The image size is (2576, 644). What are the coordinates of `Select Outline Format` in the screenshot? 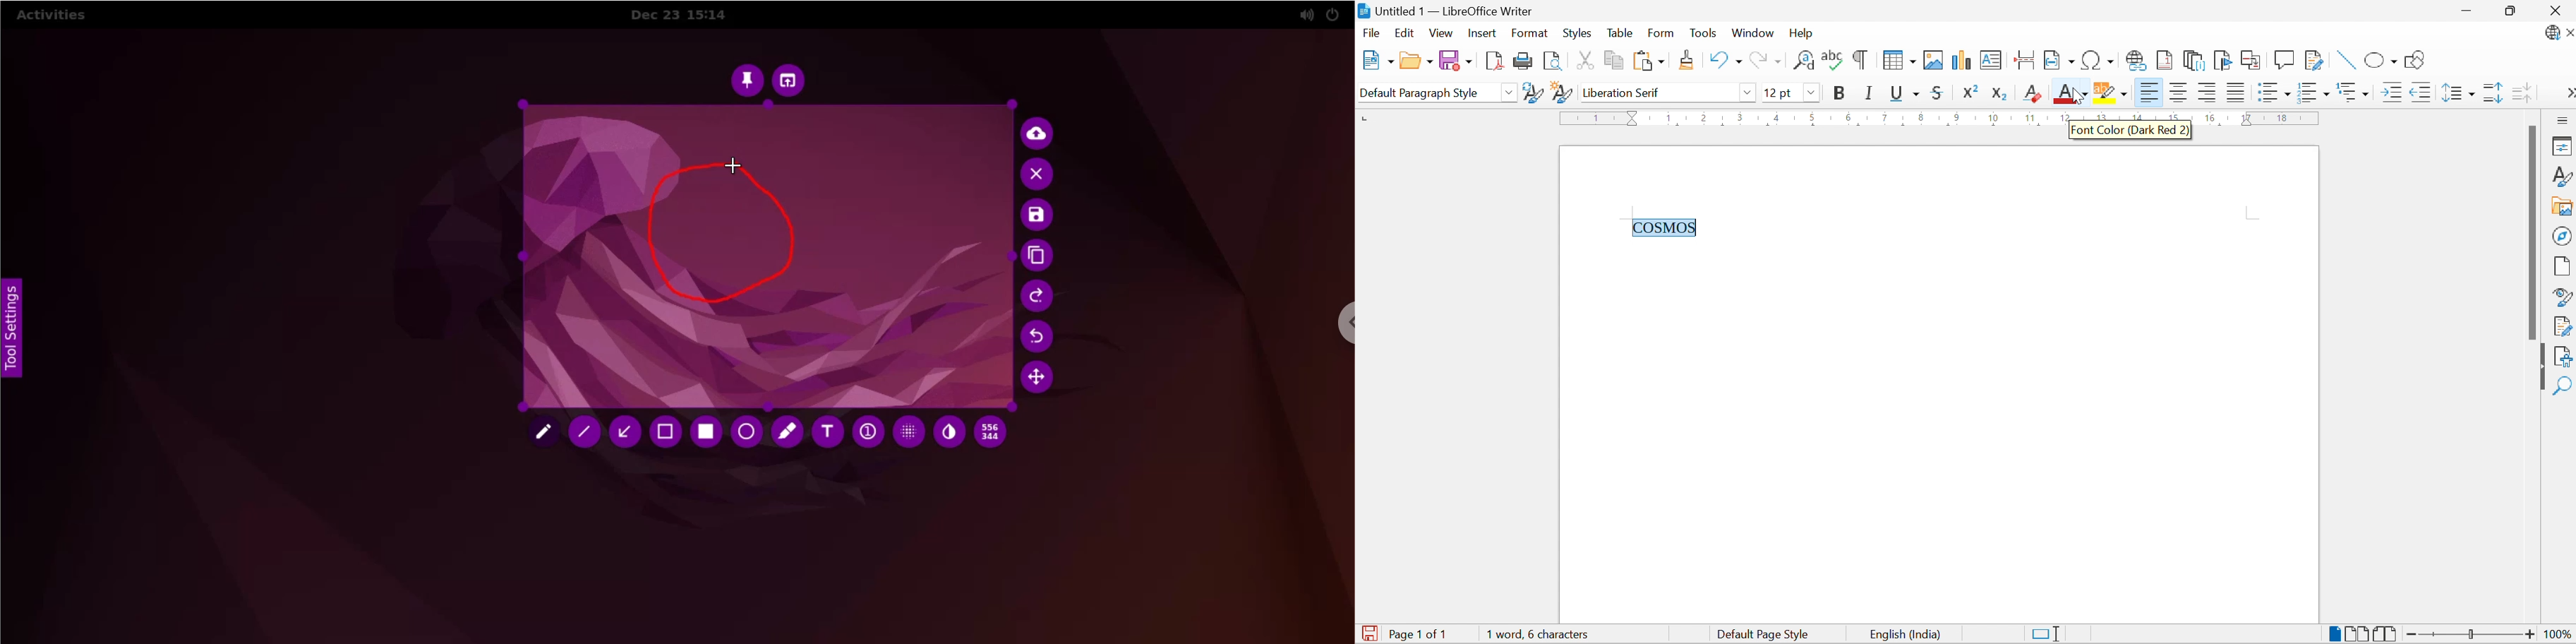 It's located at (2353, 91).